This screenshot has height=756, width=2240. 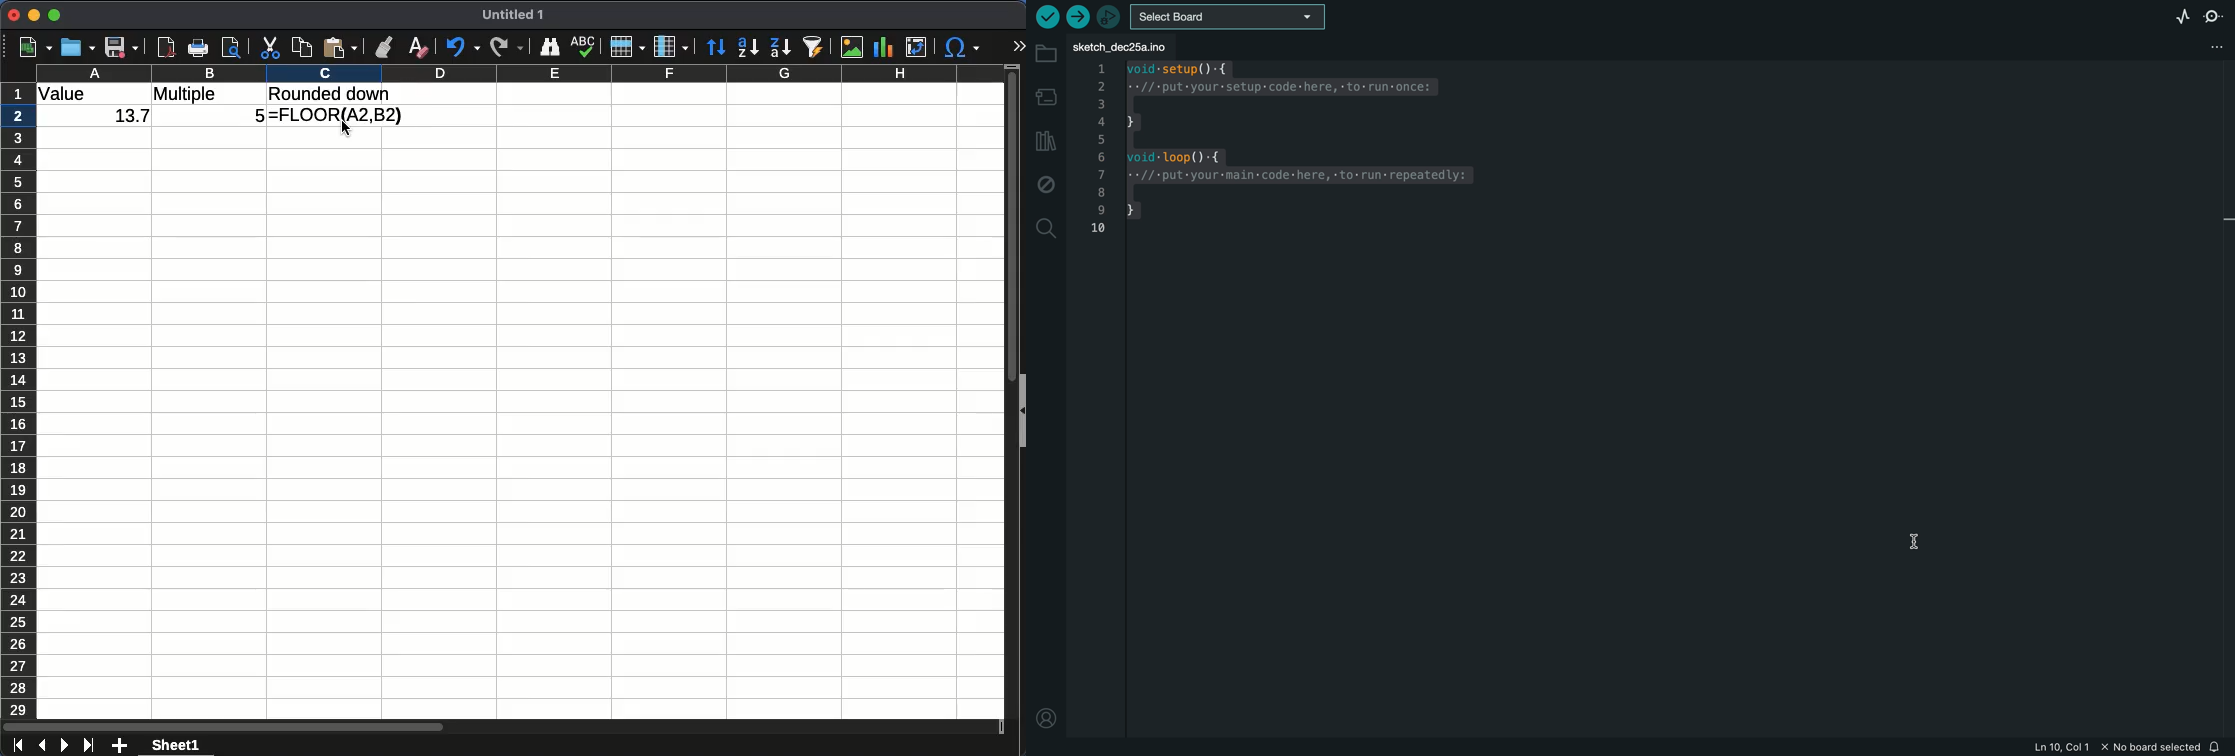 I want to click on next sheet, so click(x=64, y=745).